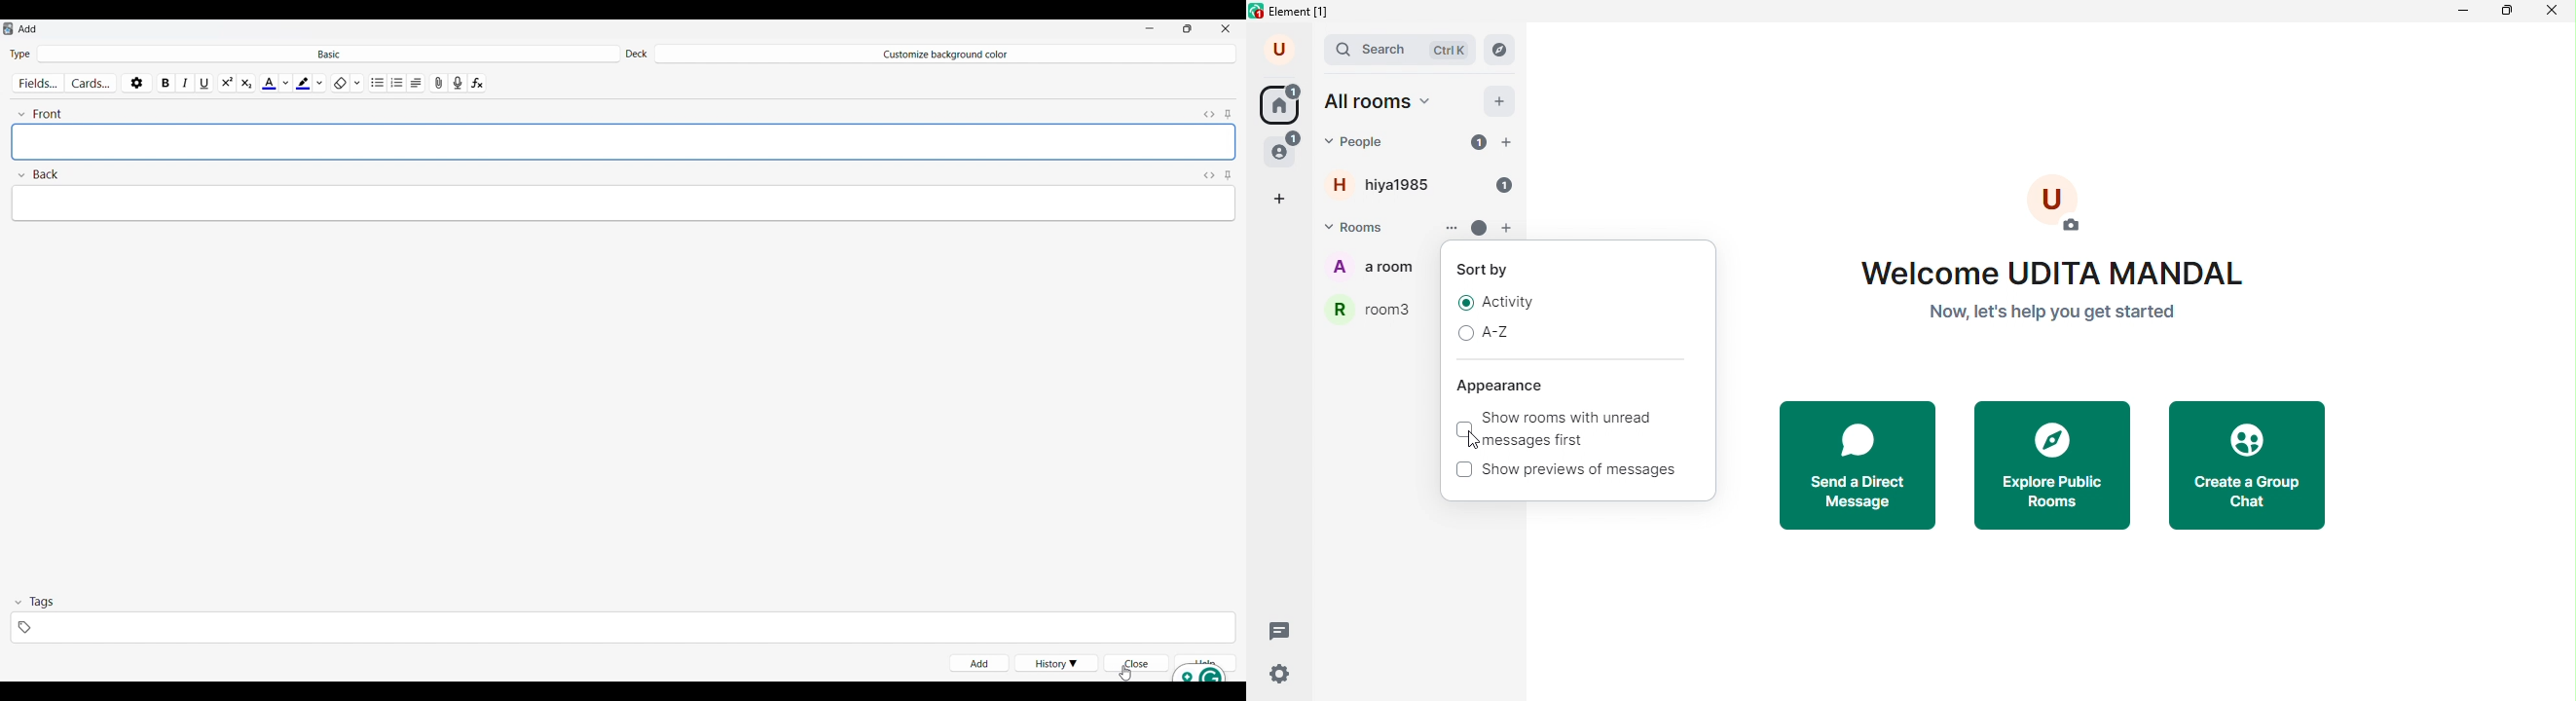 This screenshot has height=728, width=2576. I want to click on navigator, so click(1501, 49).